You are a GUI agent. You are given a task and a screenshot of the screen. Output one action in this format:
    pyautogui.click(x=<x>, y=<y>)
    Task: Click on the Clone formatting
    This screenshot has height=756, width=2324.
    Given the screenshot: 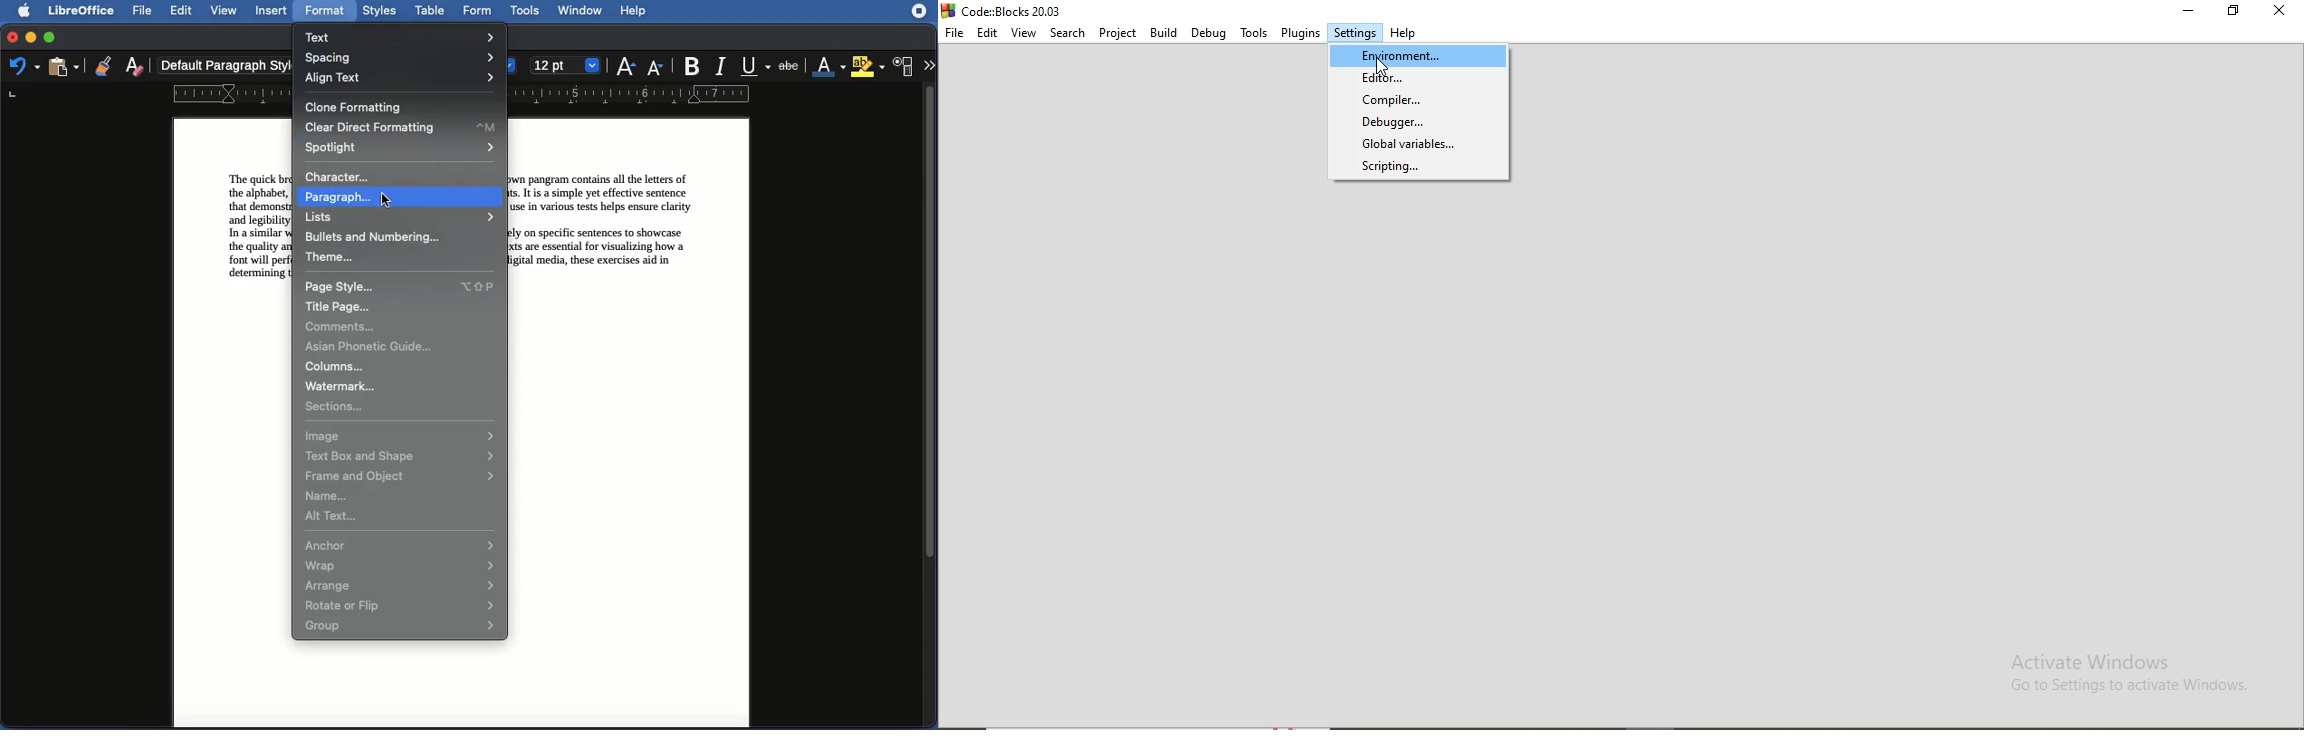 What is the action you would take?
    pyautogui.click(x=357, y=107)
    